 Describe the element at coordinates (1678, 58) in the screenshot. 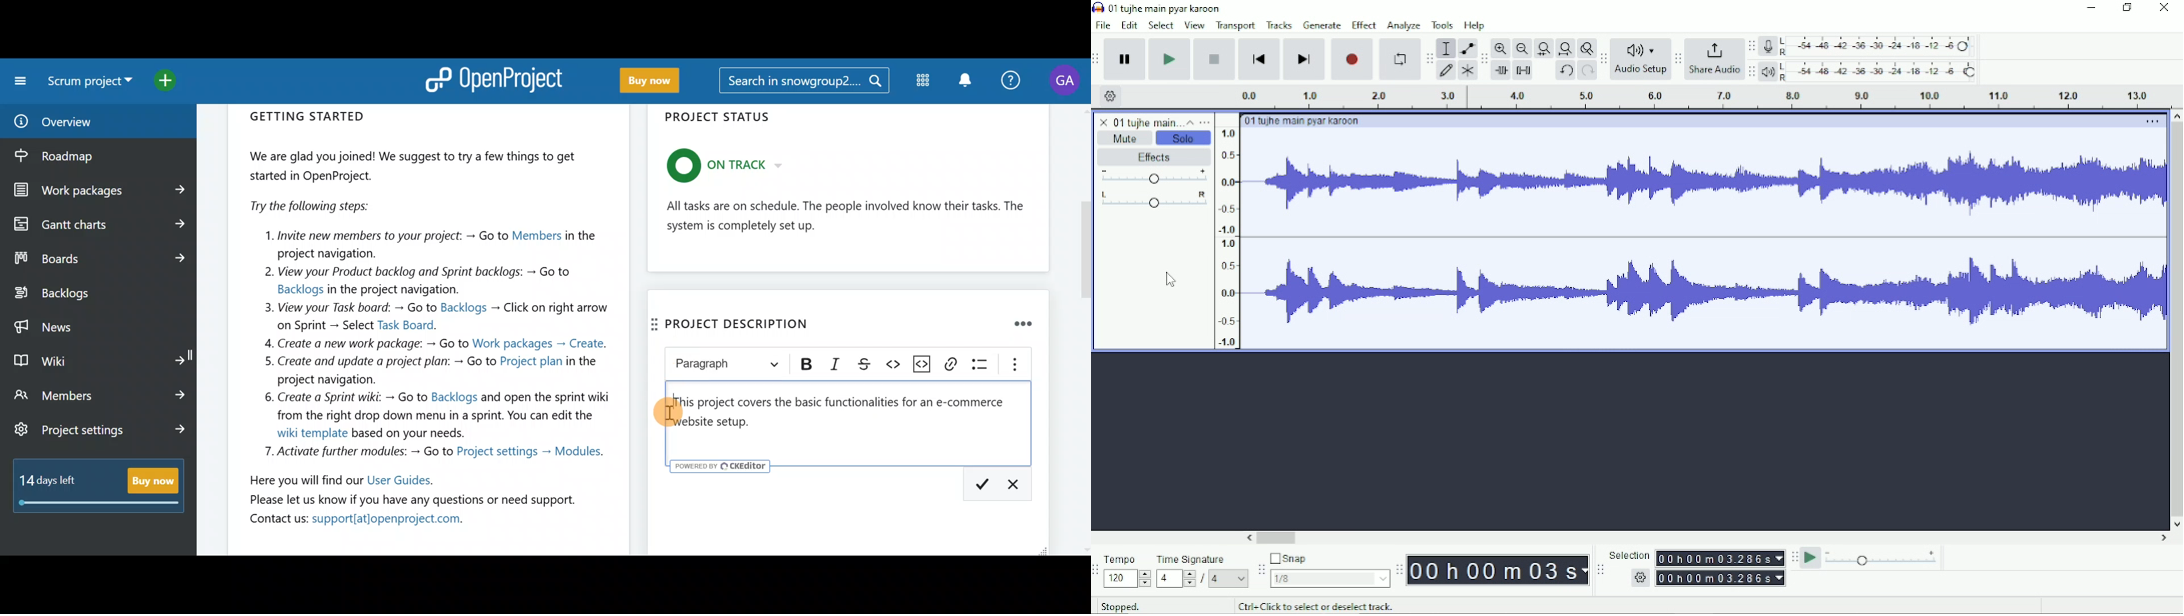

I see `Audacity share audio toolbar` at that location.